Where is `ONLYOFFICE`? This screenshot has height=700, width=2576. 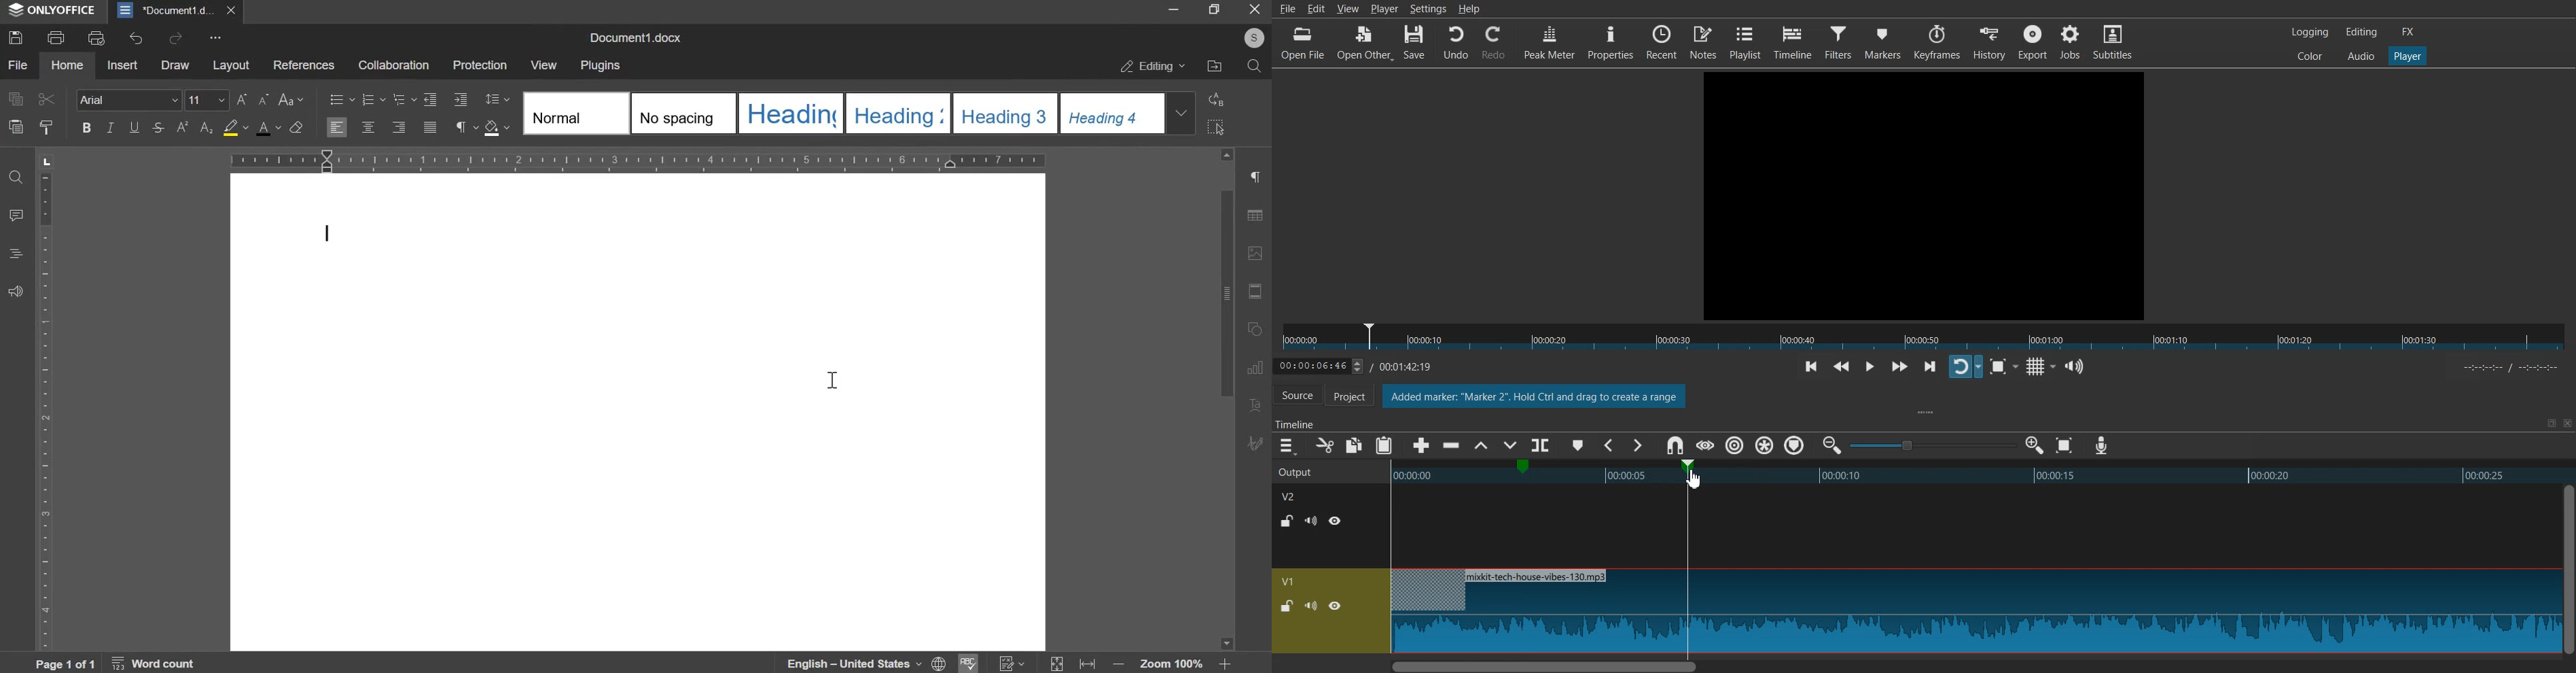 ONLYOFFICE is located at coordinates (63, 9).